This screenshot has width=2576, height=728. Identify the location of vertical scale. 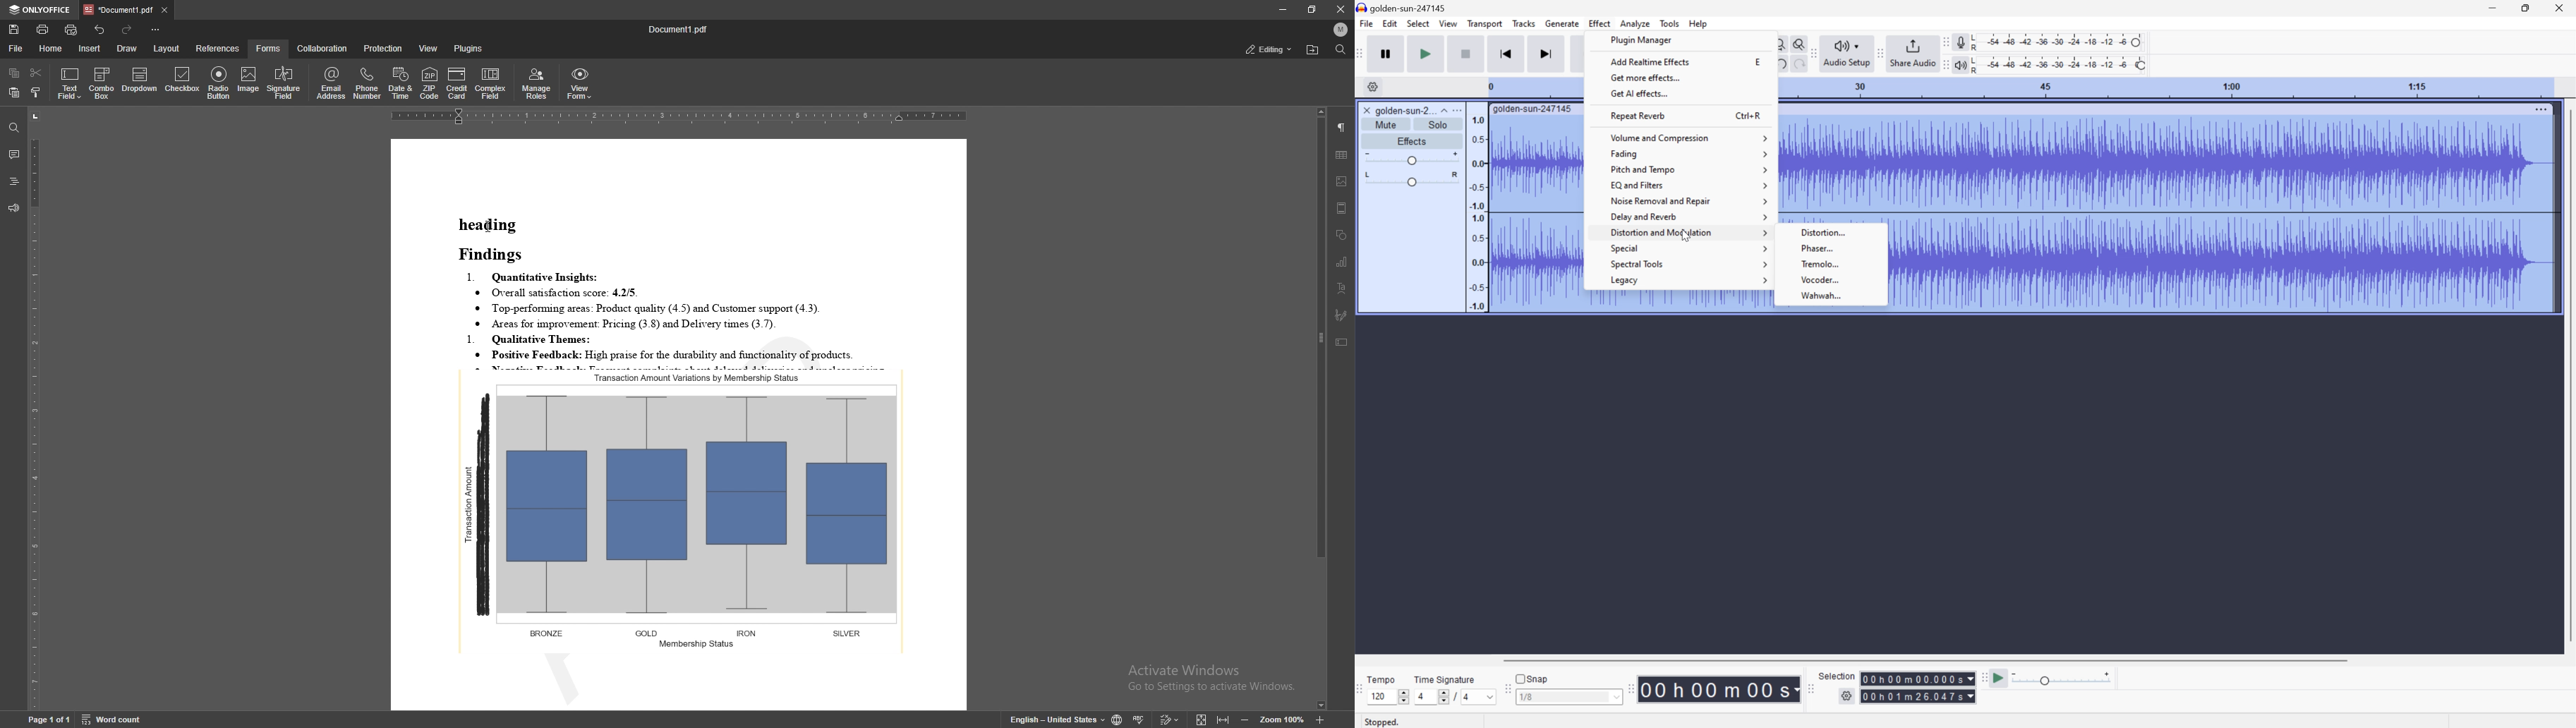
(35, 409).